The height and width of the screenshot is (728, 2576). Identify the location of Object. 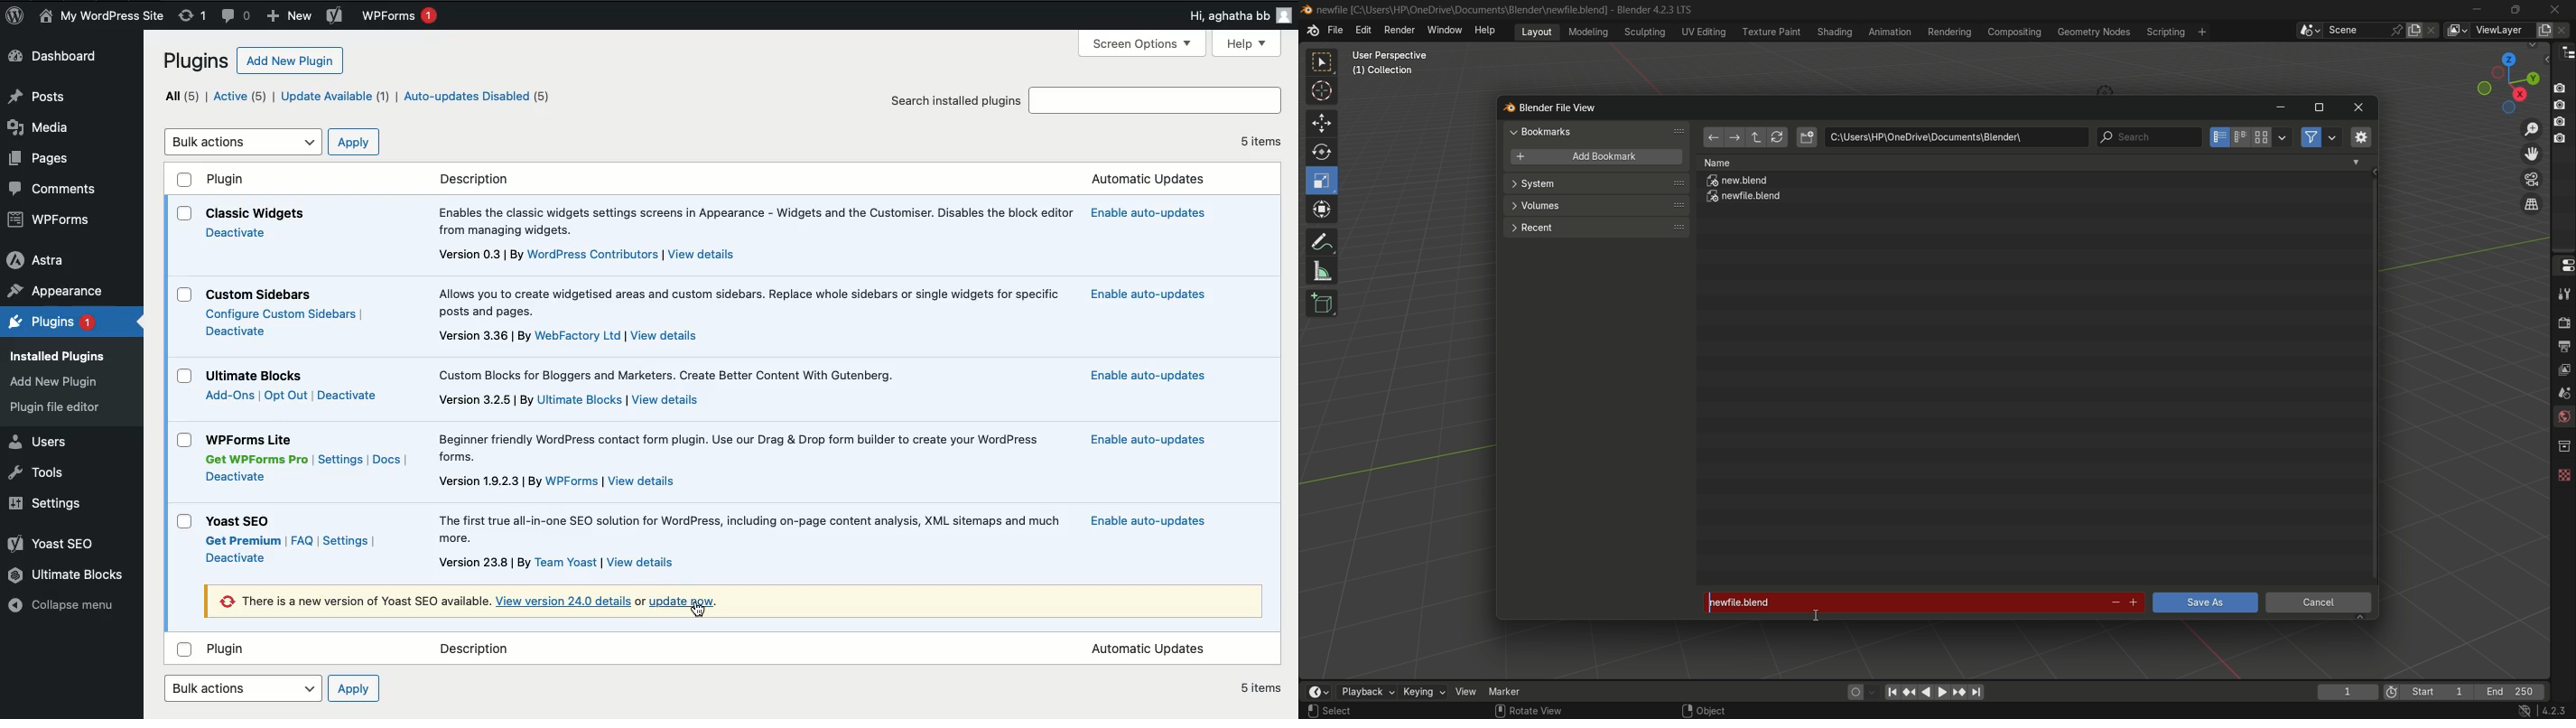
(1720, 707).